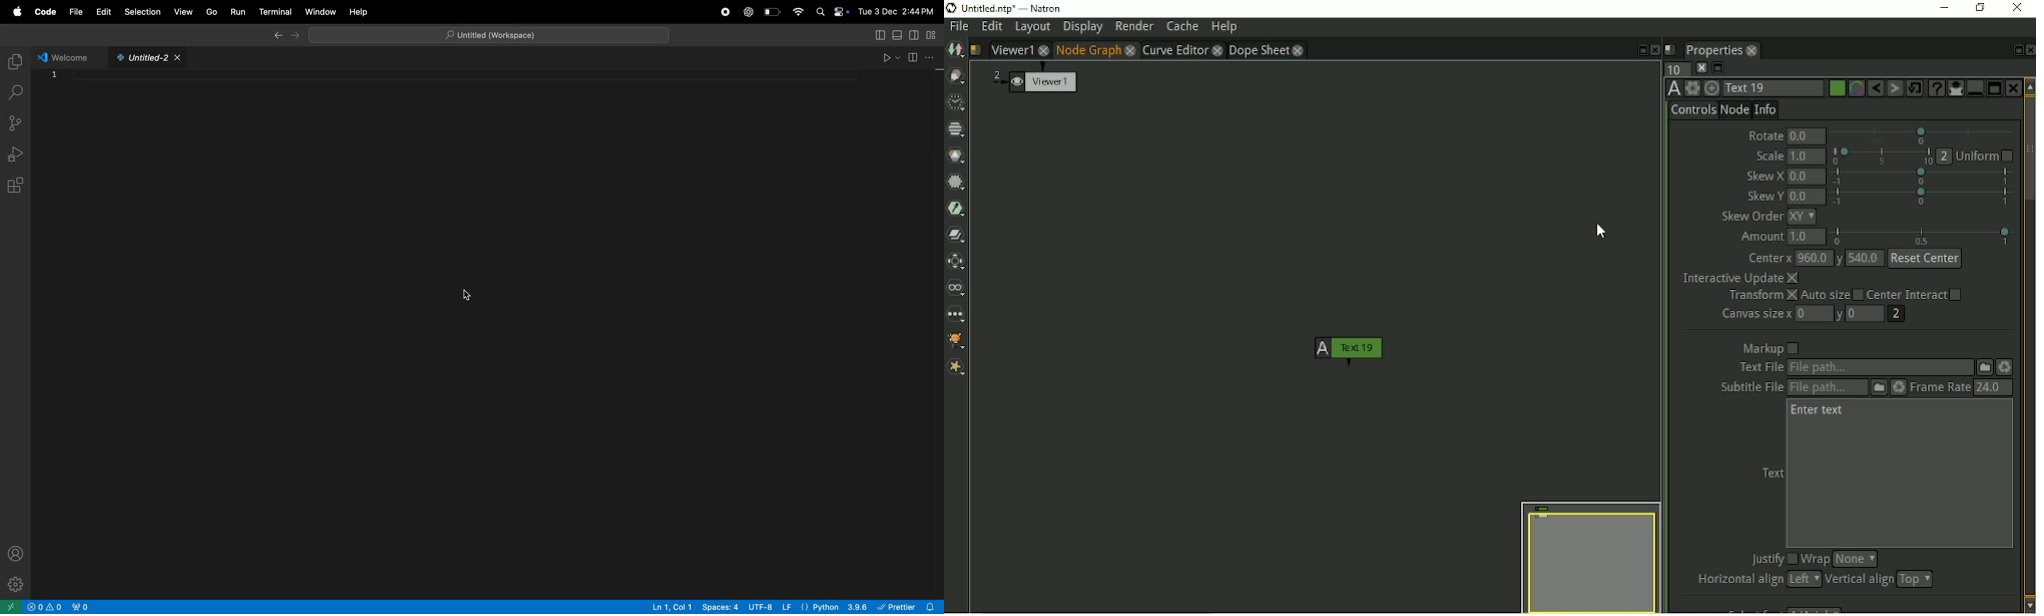 The width and height of the screenshot is (2044, 616). I want to click on Advanced text generator node, so click(1936, 88).